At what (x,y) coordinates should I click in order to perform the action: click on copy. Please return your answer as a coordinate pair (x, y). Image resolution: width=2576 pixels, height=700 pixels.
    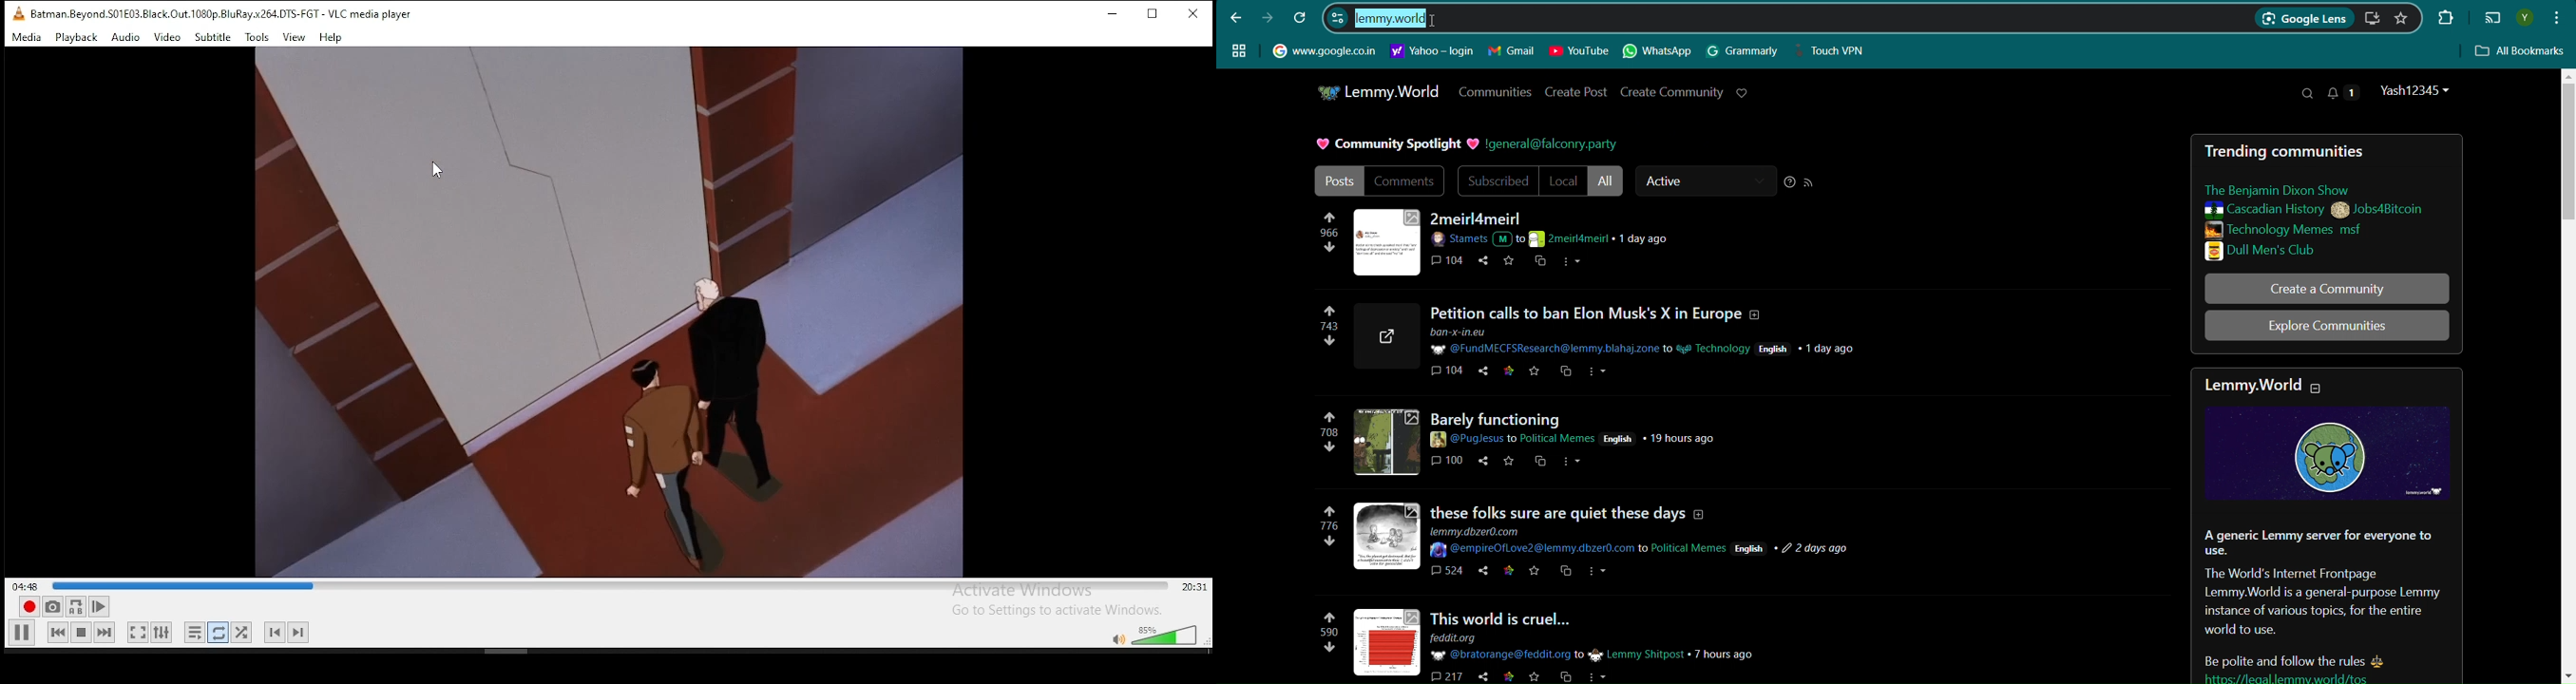
    Looking at the image, I should click on (1565, 372).